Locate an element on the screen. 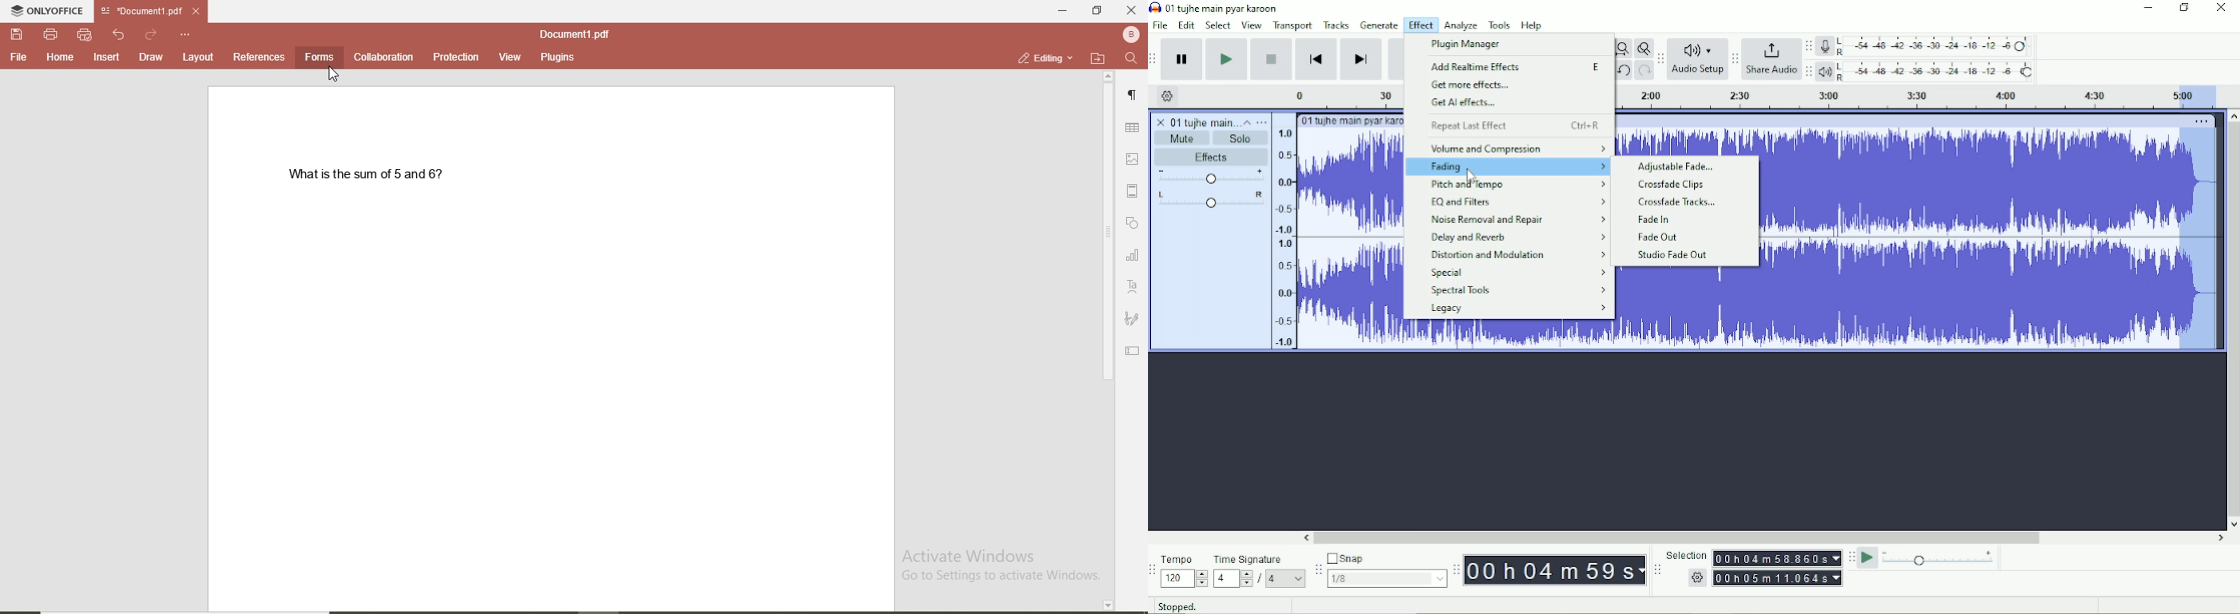 The image size is (2240, 616). 01 tujhe main pyar karoon is located at coordinates (1351, 121).